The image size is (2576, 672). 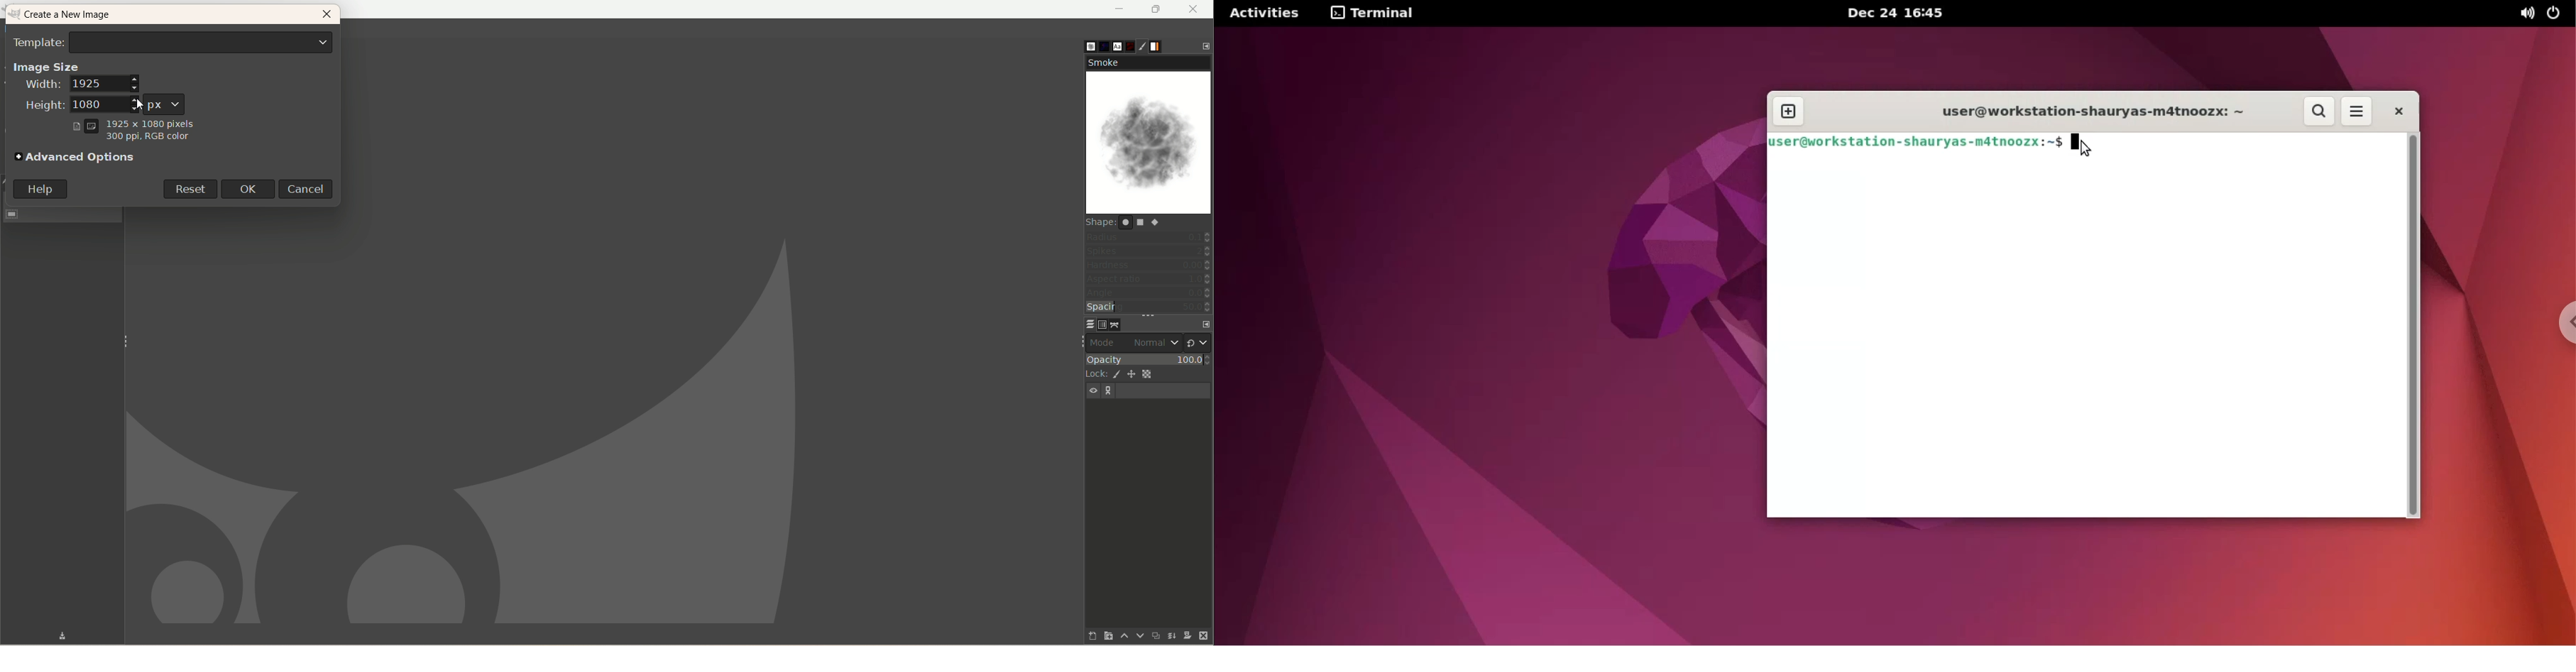 I want to click on create a new layer with last used values, so click(x=1083, y=635).